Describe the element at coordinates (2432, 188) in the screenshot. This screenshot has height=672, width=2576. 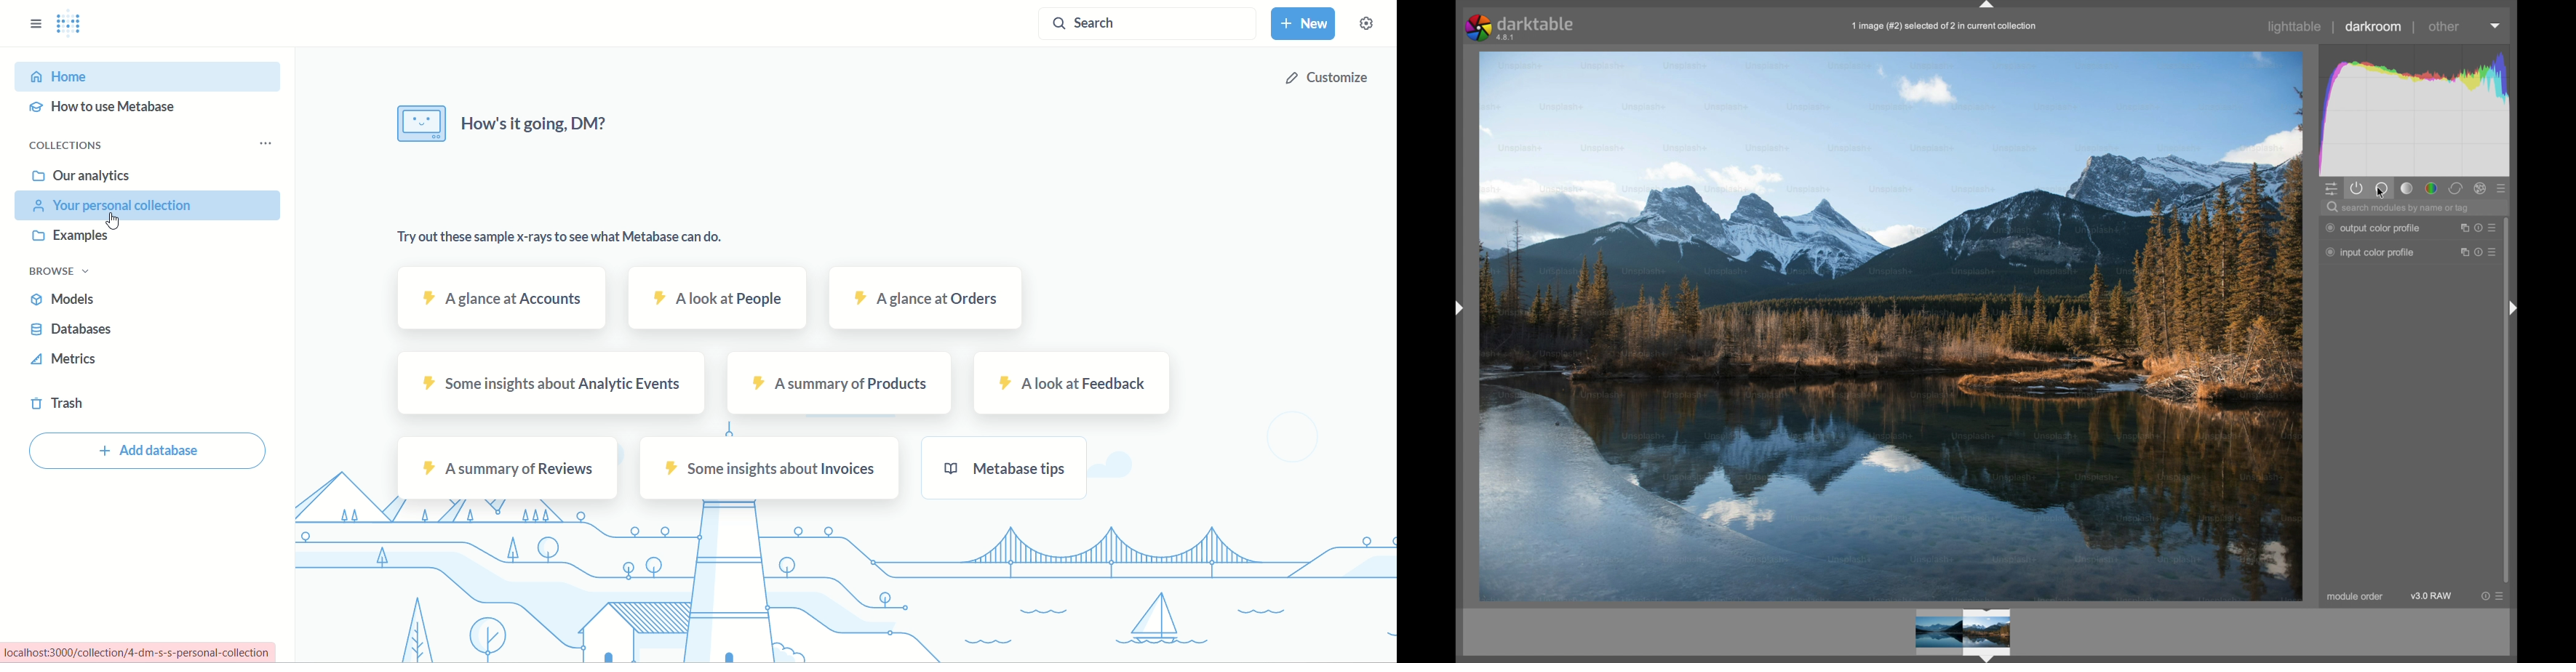
I see `color` at that location.